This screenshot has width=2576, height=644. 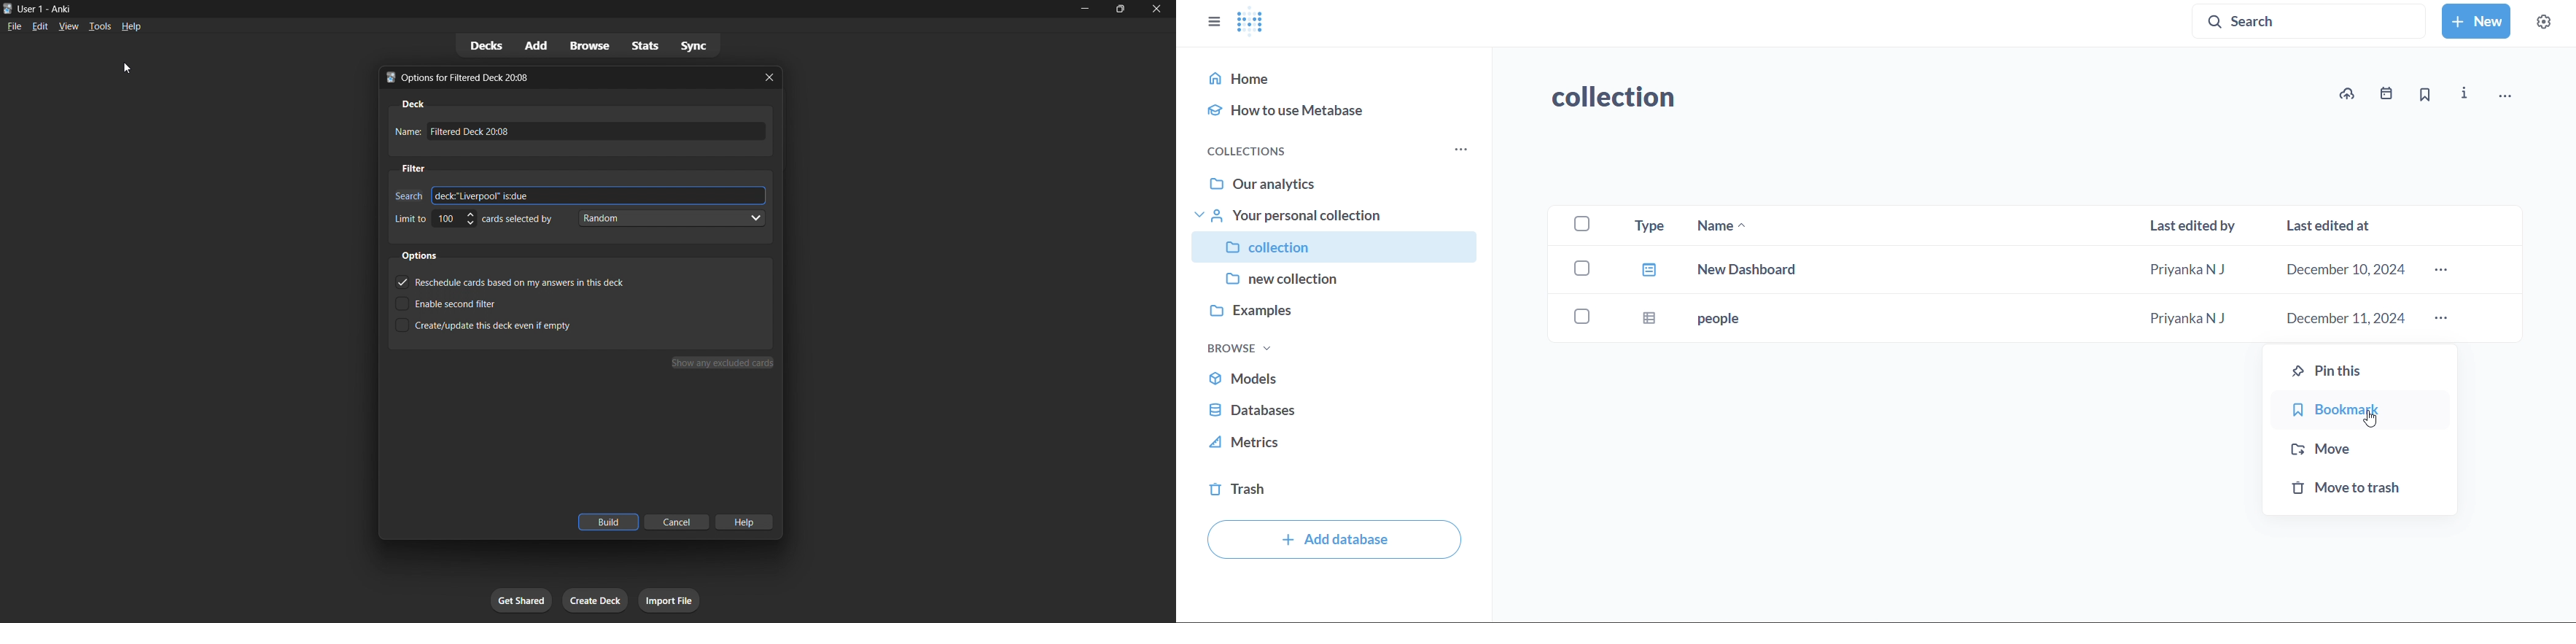 What do you see at coordinates (474, 78) in the screenshot?
I see `Options for Filtered Deck` at bounding box center [474, 78].